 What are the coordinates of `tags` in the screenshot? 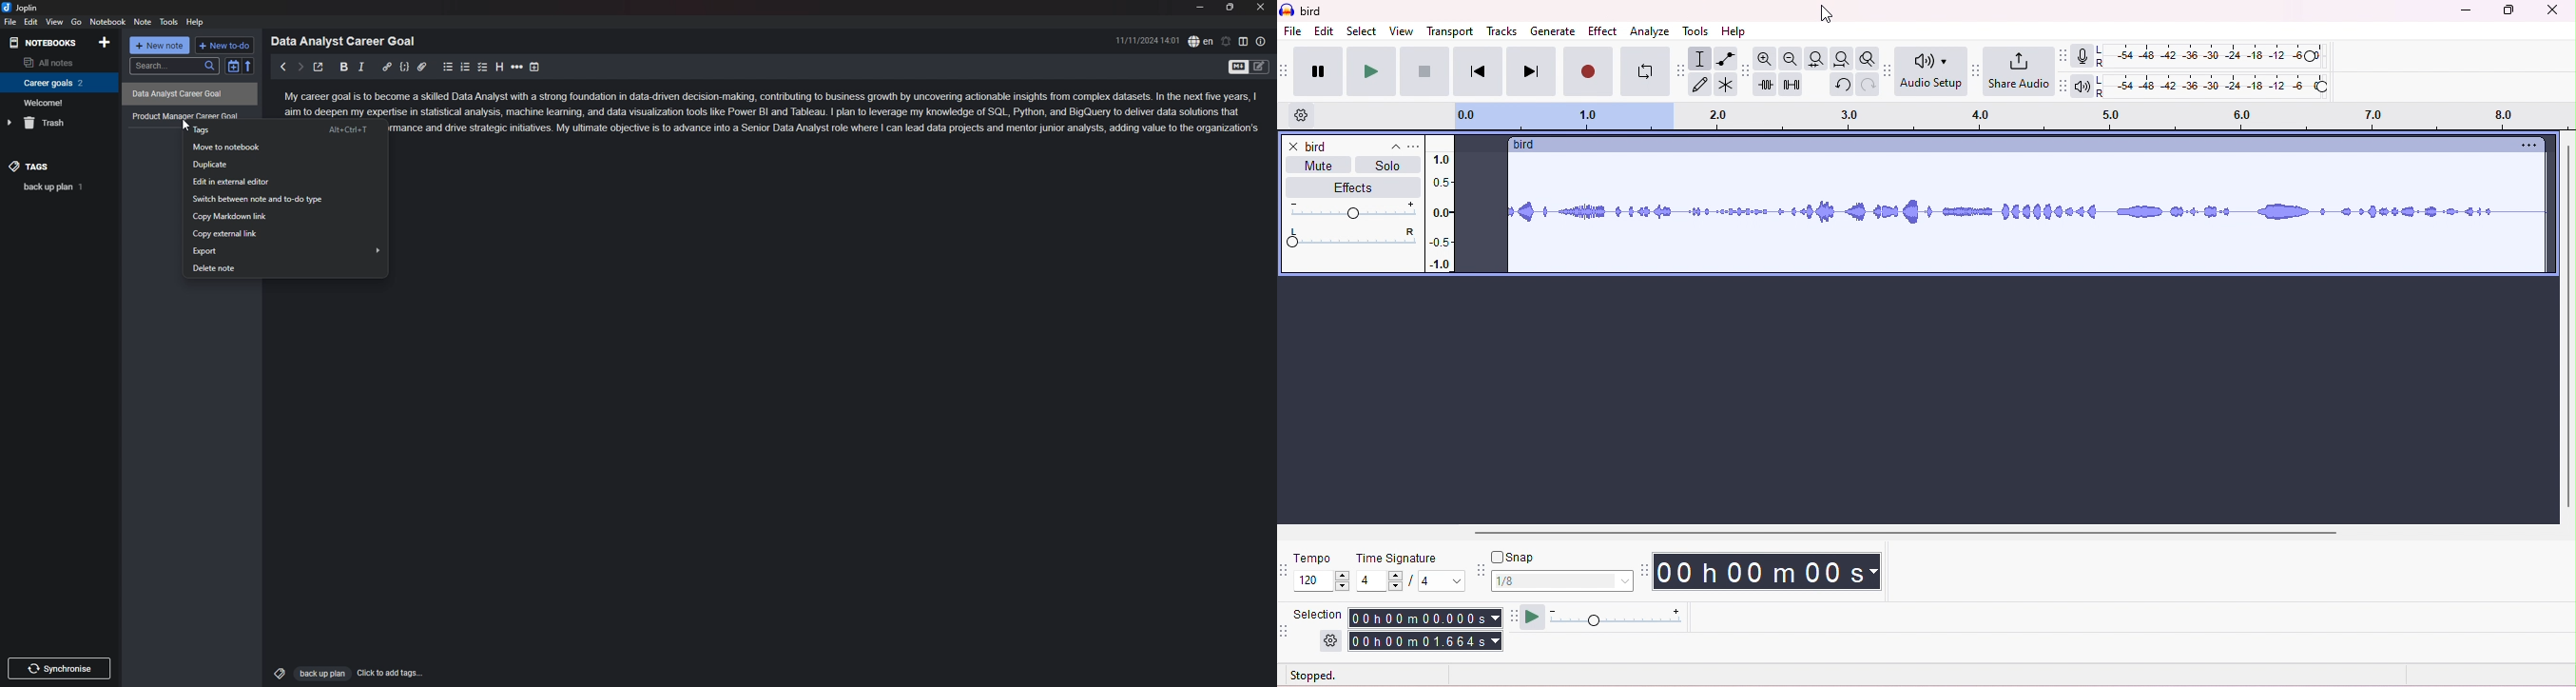 It's located at (59, 166).